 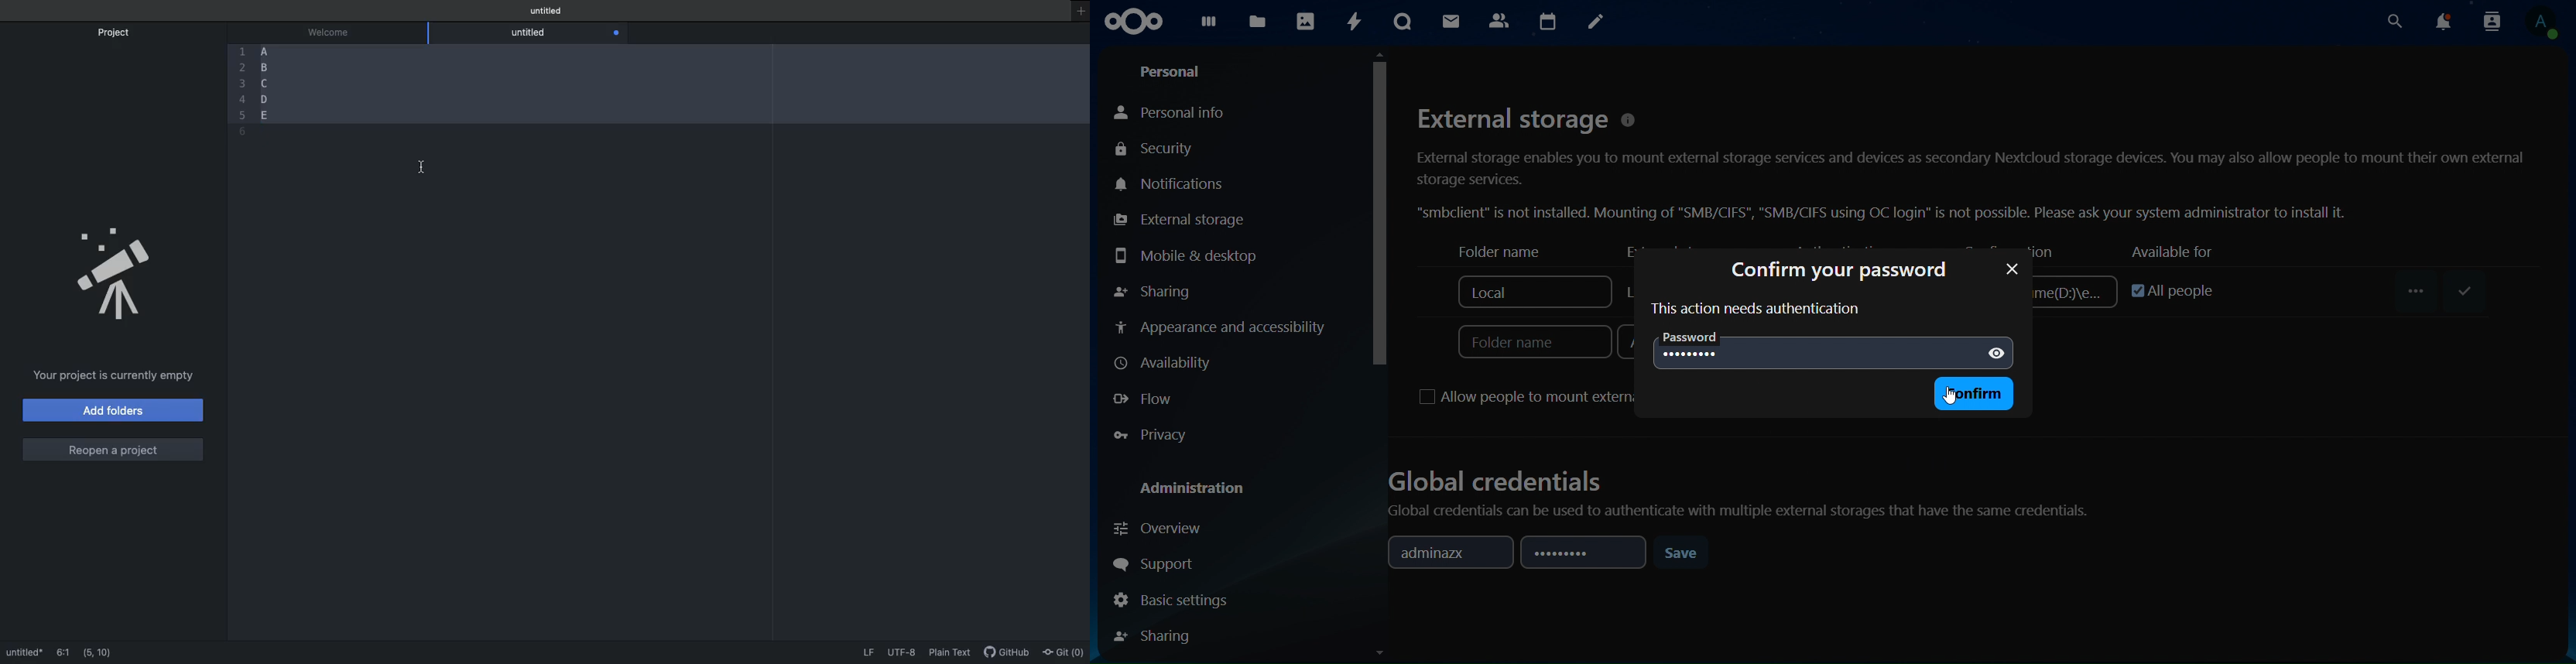 I want to click on close, so click(x=616, y=33).